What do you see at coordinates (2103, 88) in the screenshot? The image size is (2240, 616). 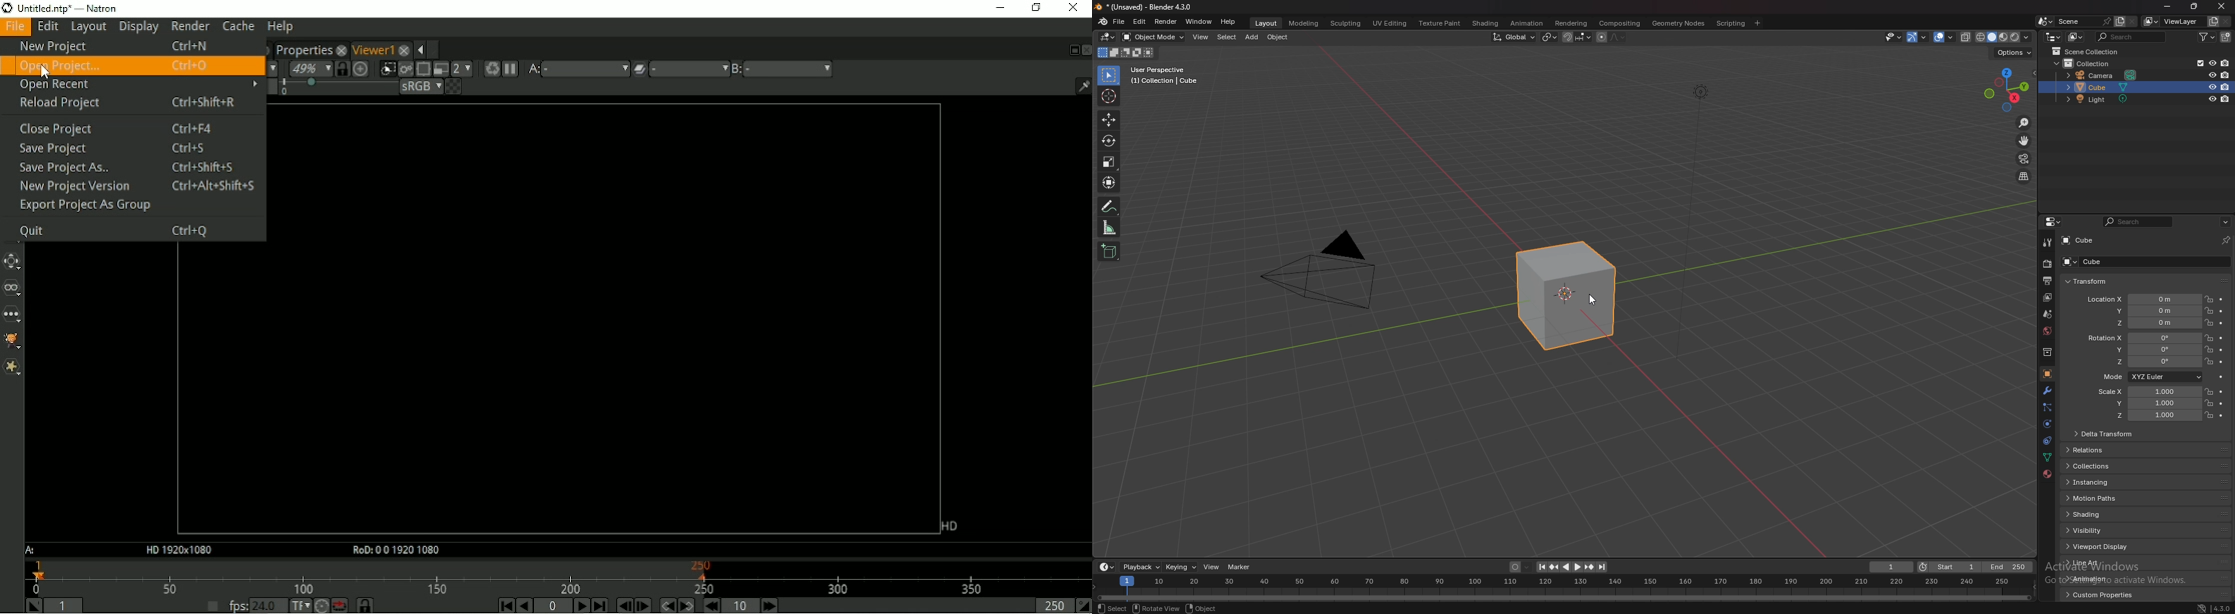 I see `cube` at bounding box center [2103, 88].